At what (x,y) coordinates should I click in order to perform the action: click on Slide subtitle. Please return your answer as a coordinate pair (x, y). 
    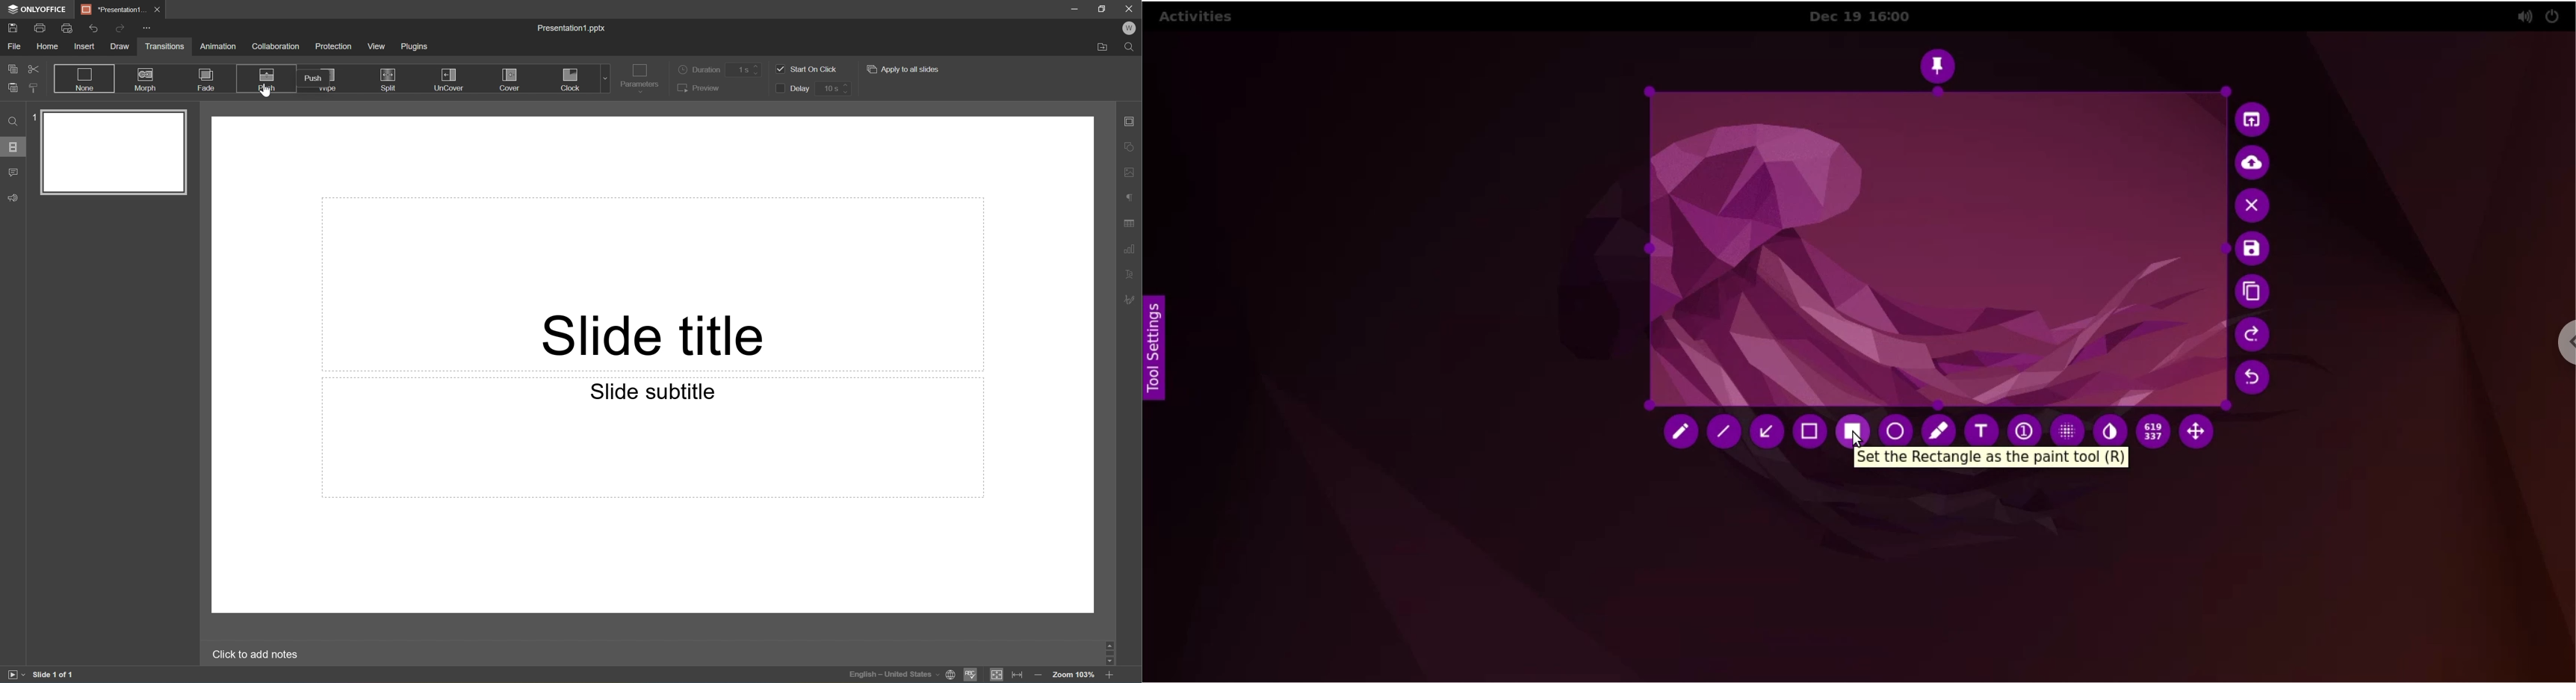
    Looking at the image, I should click on (652, 394).